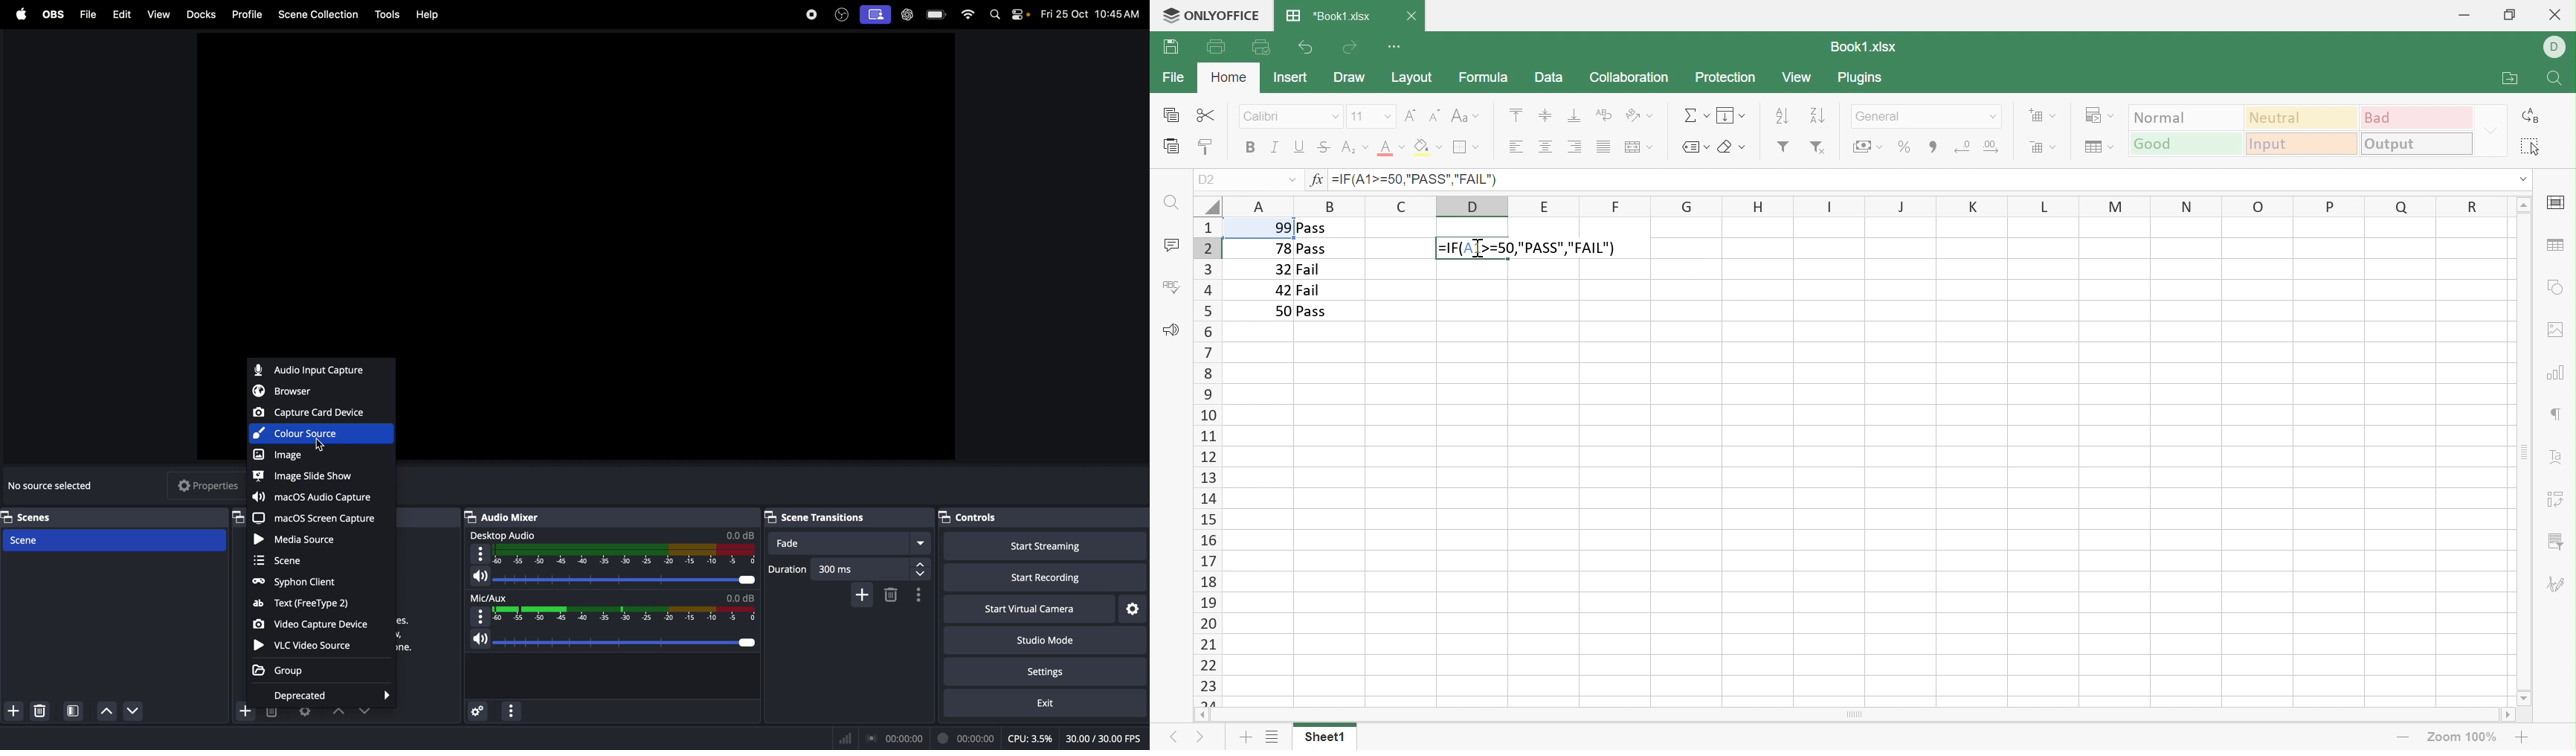  I want to click on Clear, so click(1733, 147).